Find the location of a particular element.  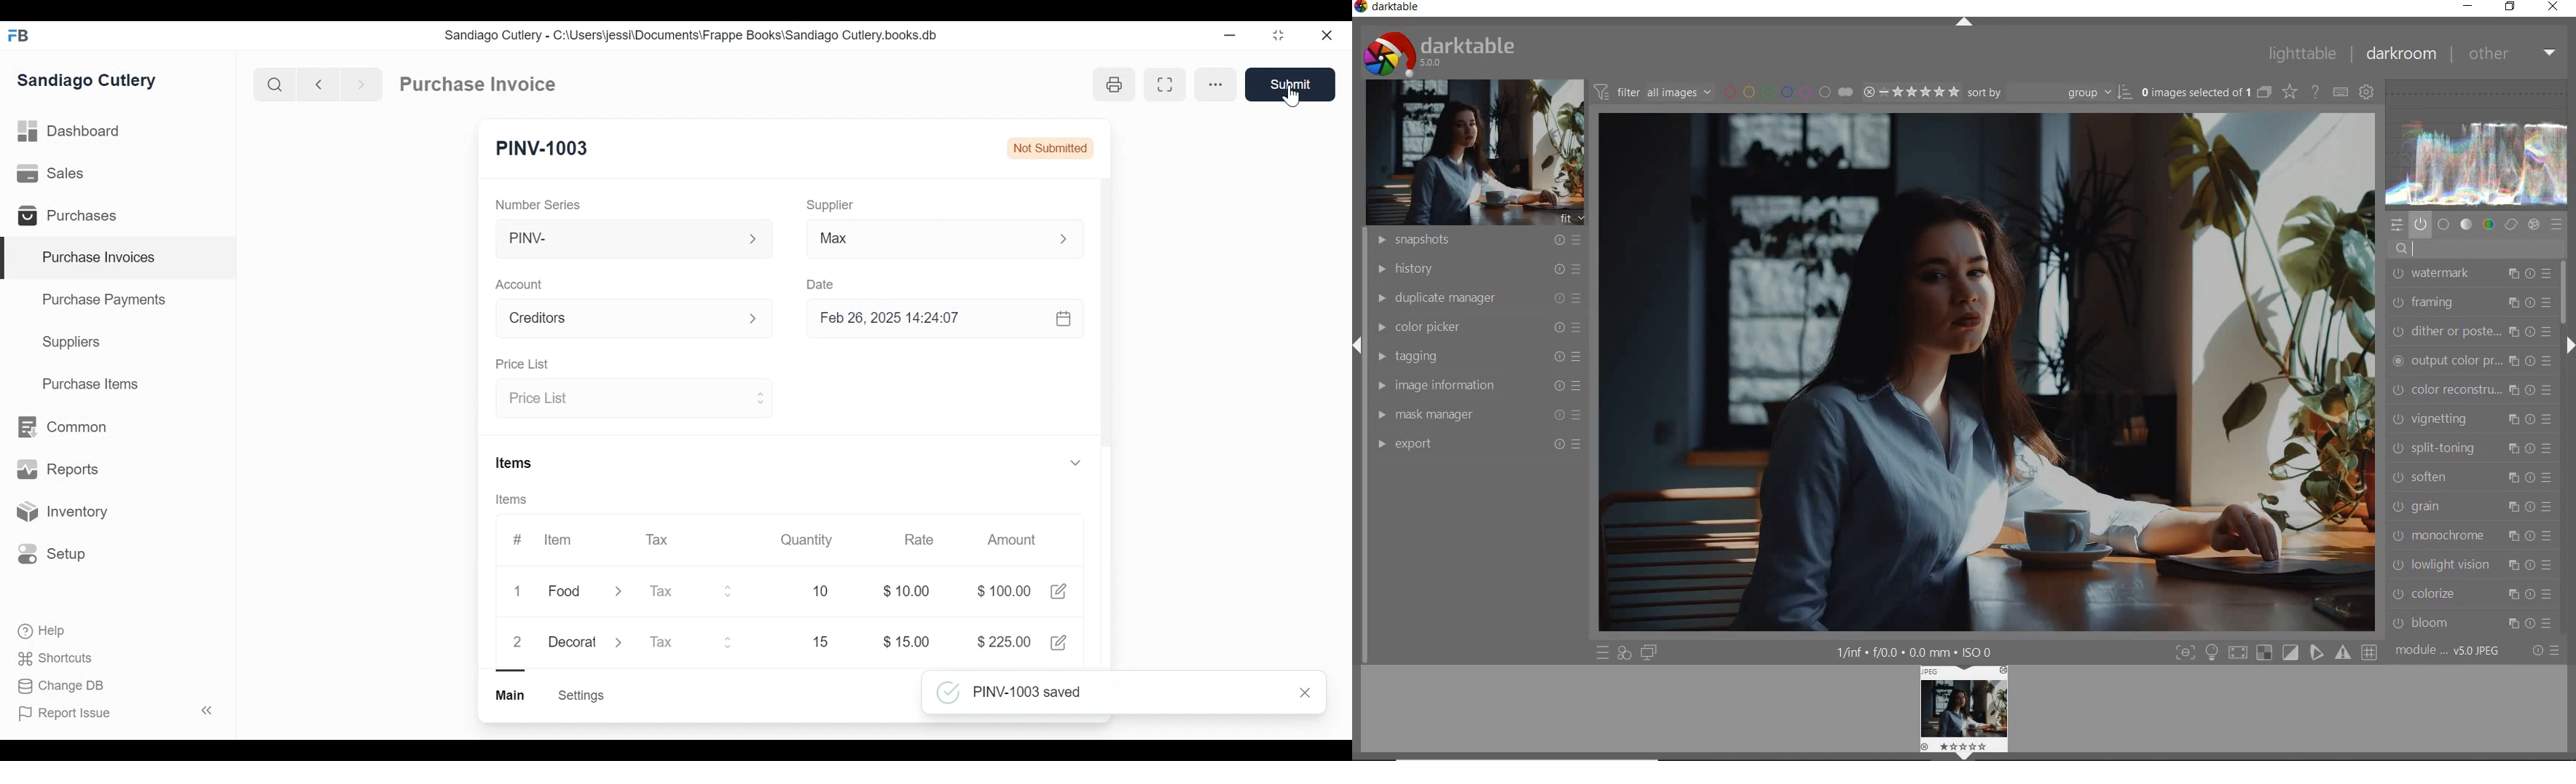

Reports is located at coordinates (58, 472).